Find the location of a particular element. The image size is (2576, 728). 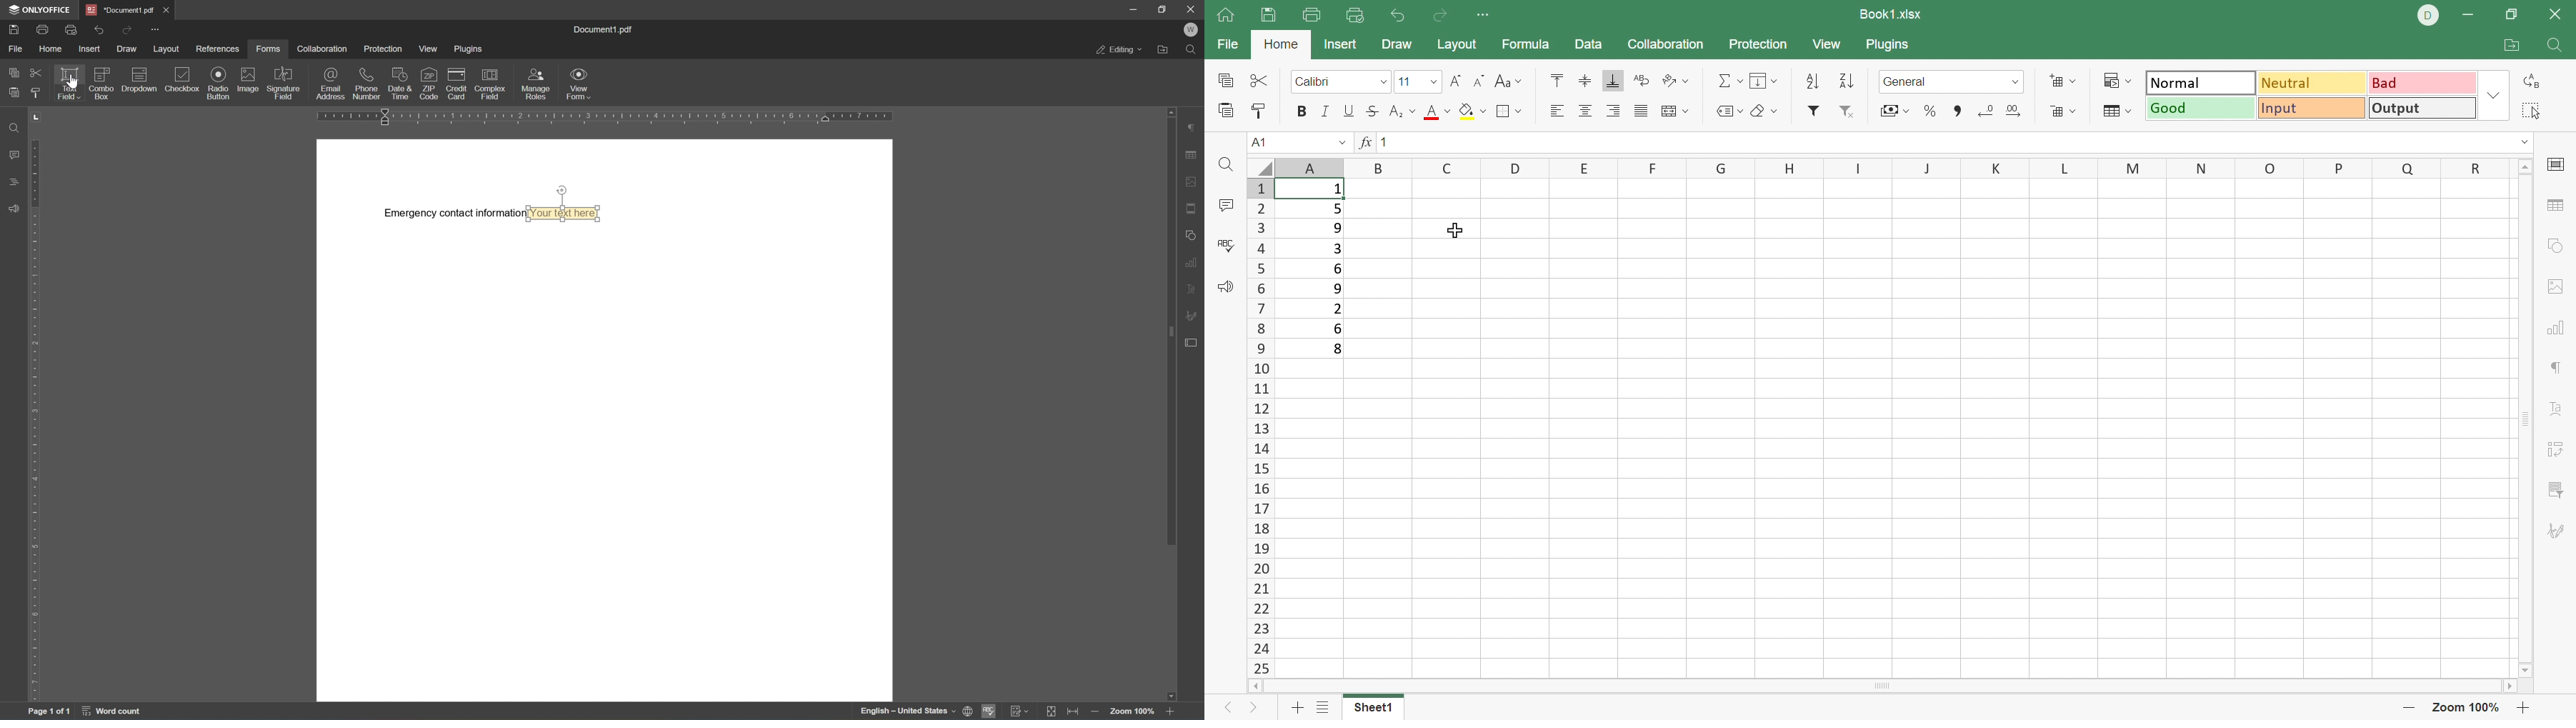

Formula is located at coordinates (1524, 46).